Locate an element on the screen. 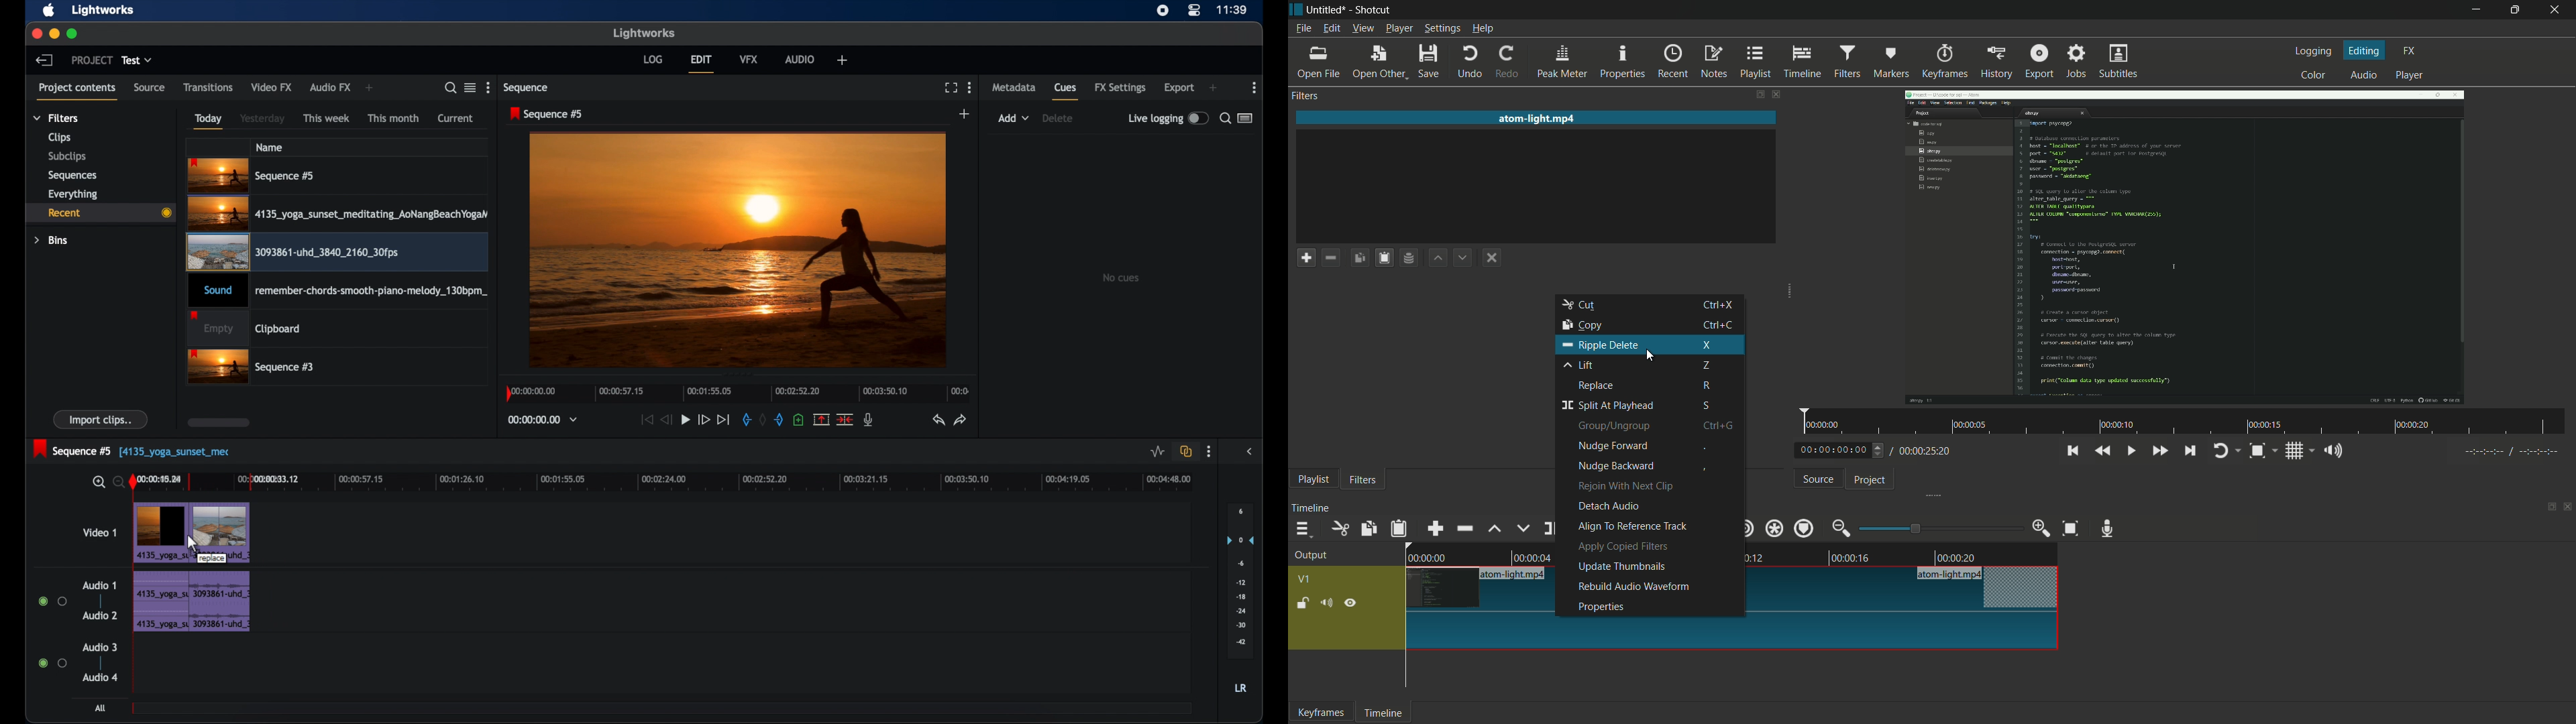  save filter set is located at coordinates (1409, 257).